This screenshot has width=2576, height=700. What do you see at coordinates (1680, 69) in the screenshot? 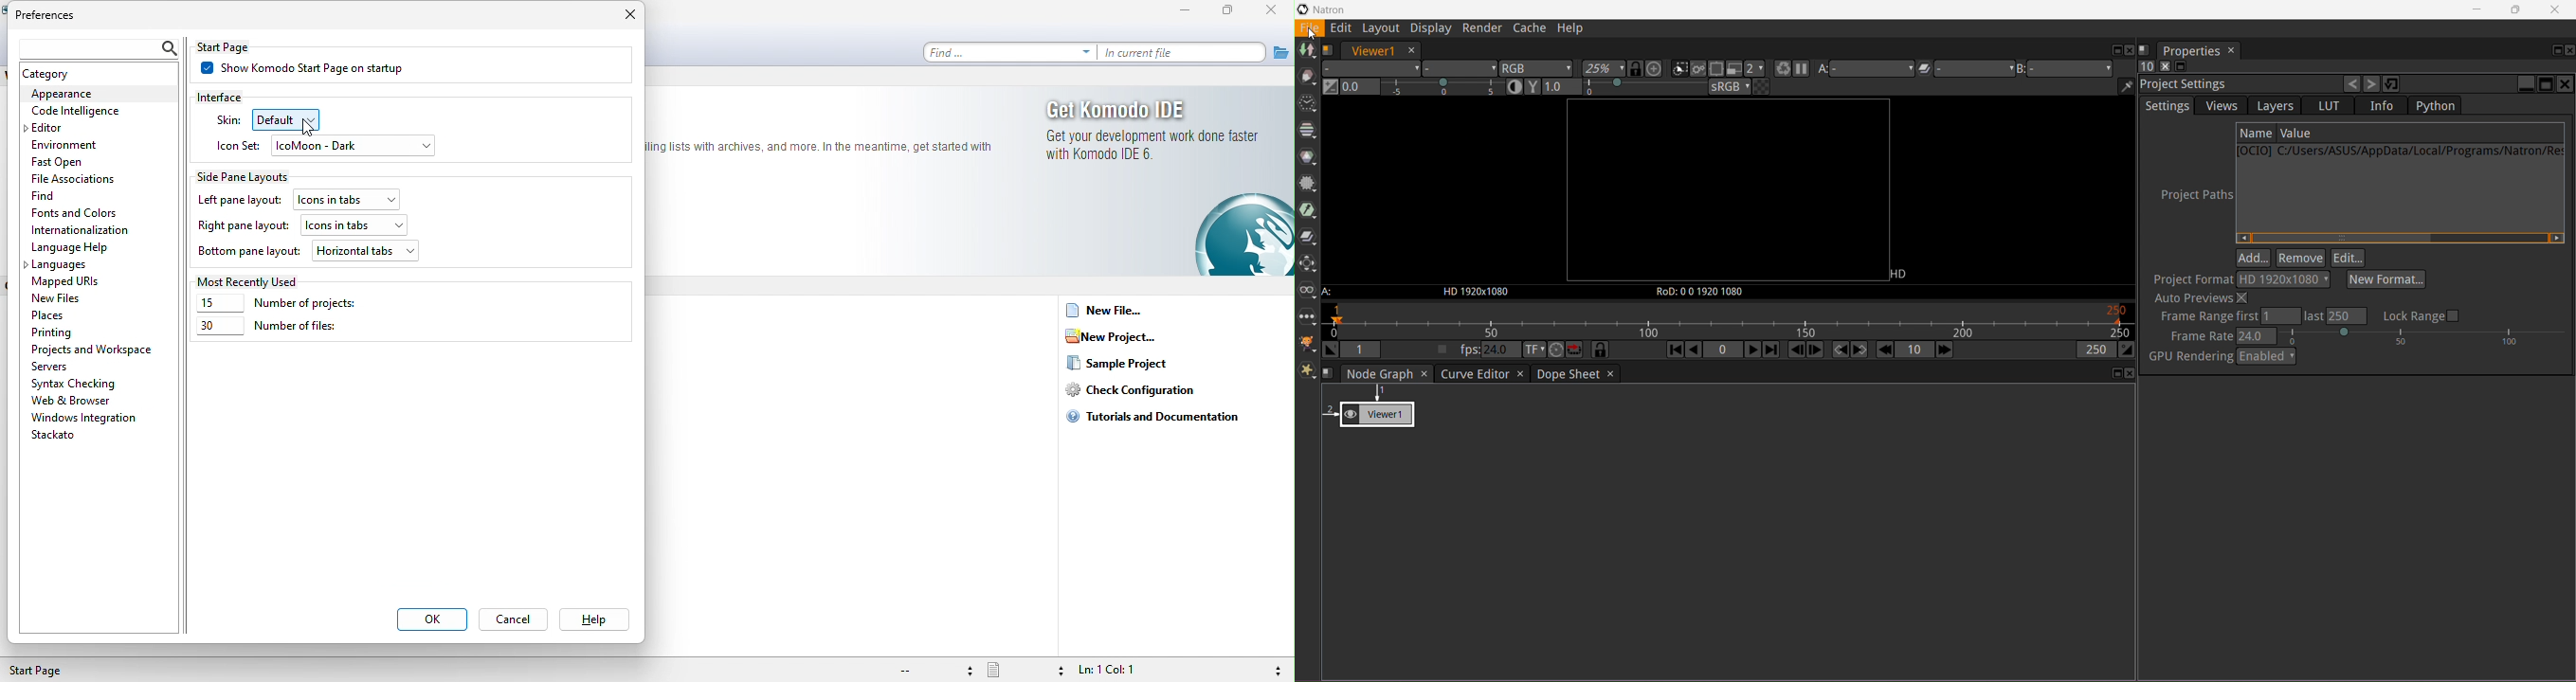
I see `Clips the portion of the image displayed on the viewer to the input stream format` at bounding box center [1680, 69].